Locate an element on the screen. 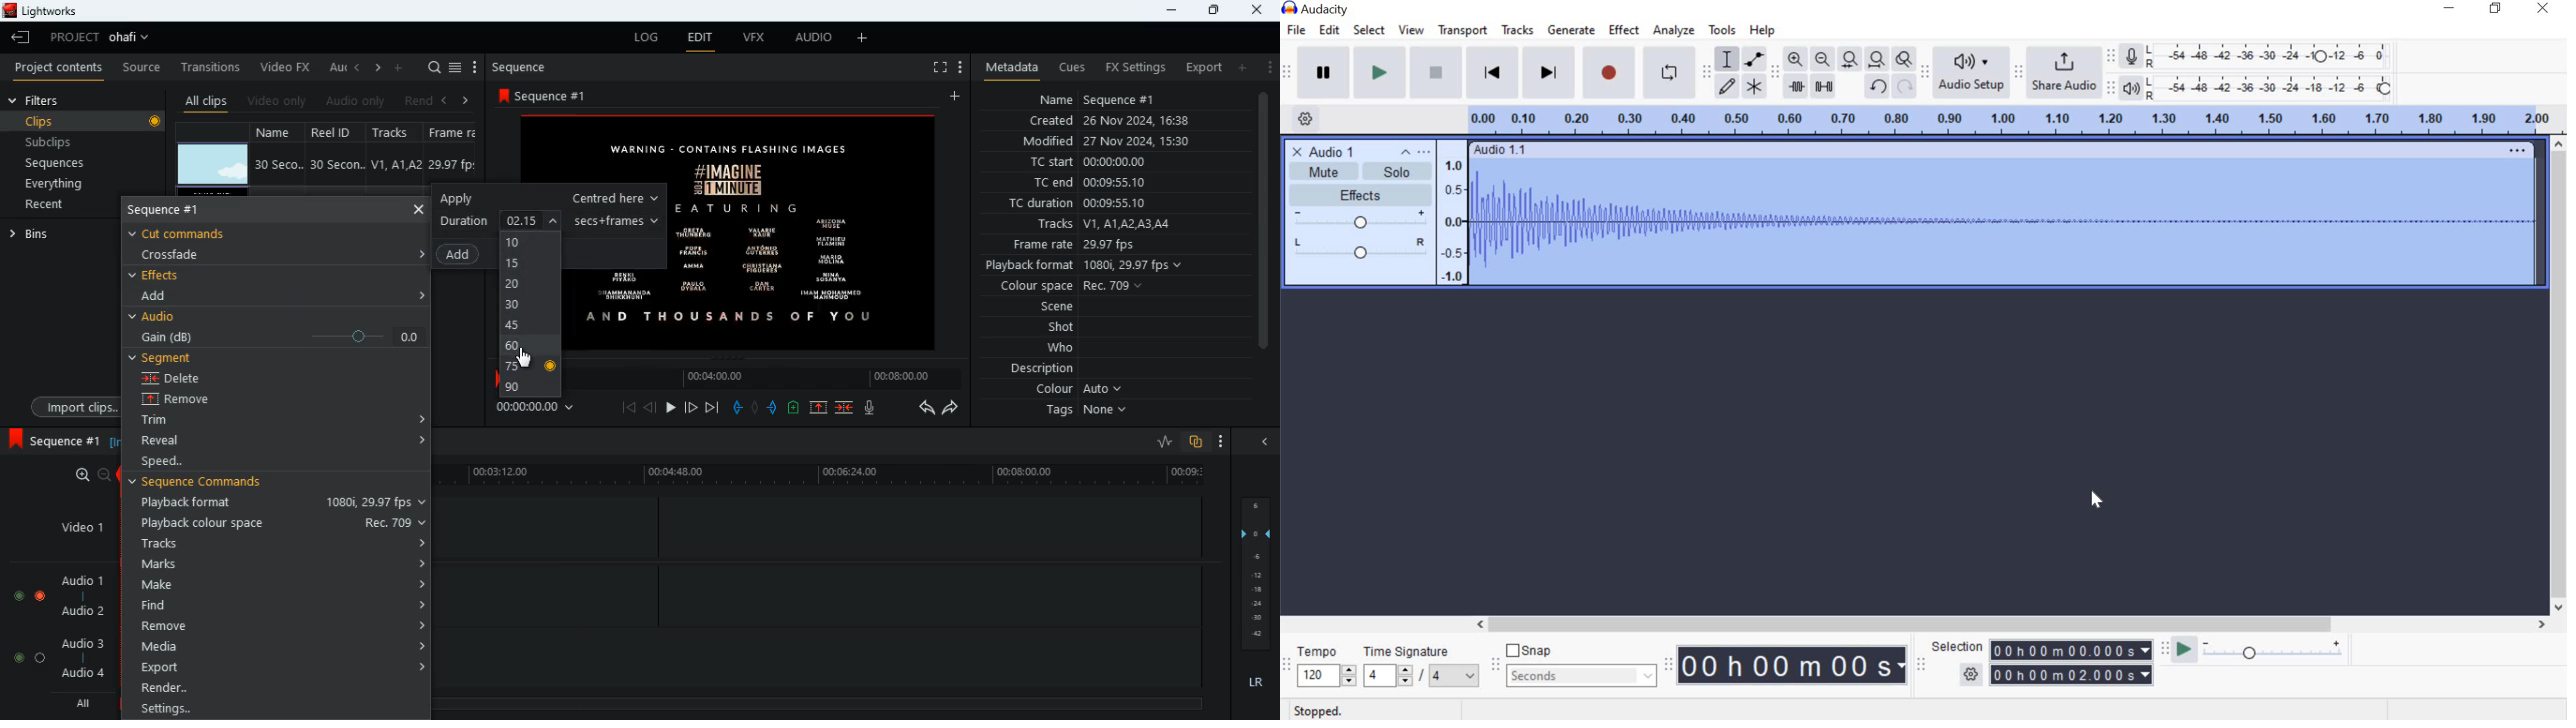 The width and height of the screenshot is (2576, 728). tc end is located at coordinates (1082, 183).